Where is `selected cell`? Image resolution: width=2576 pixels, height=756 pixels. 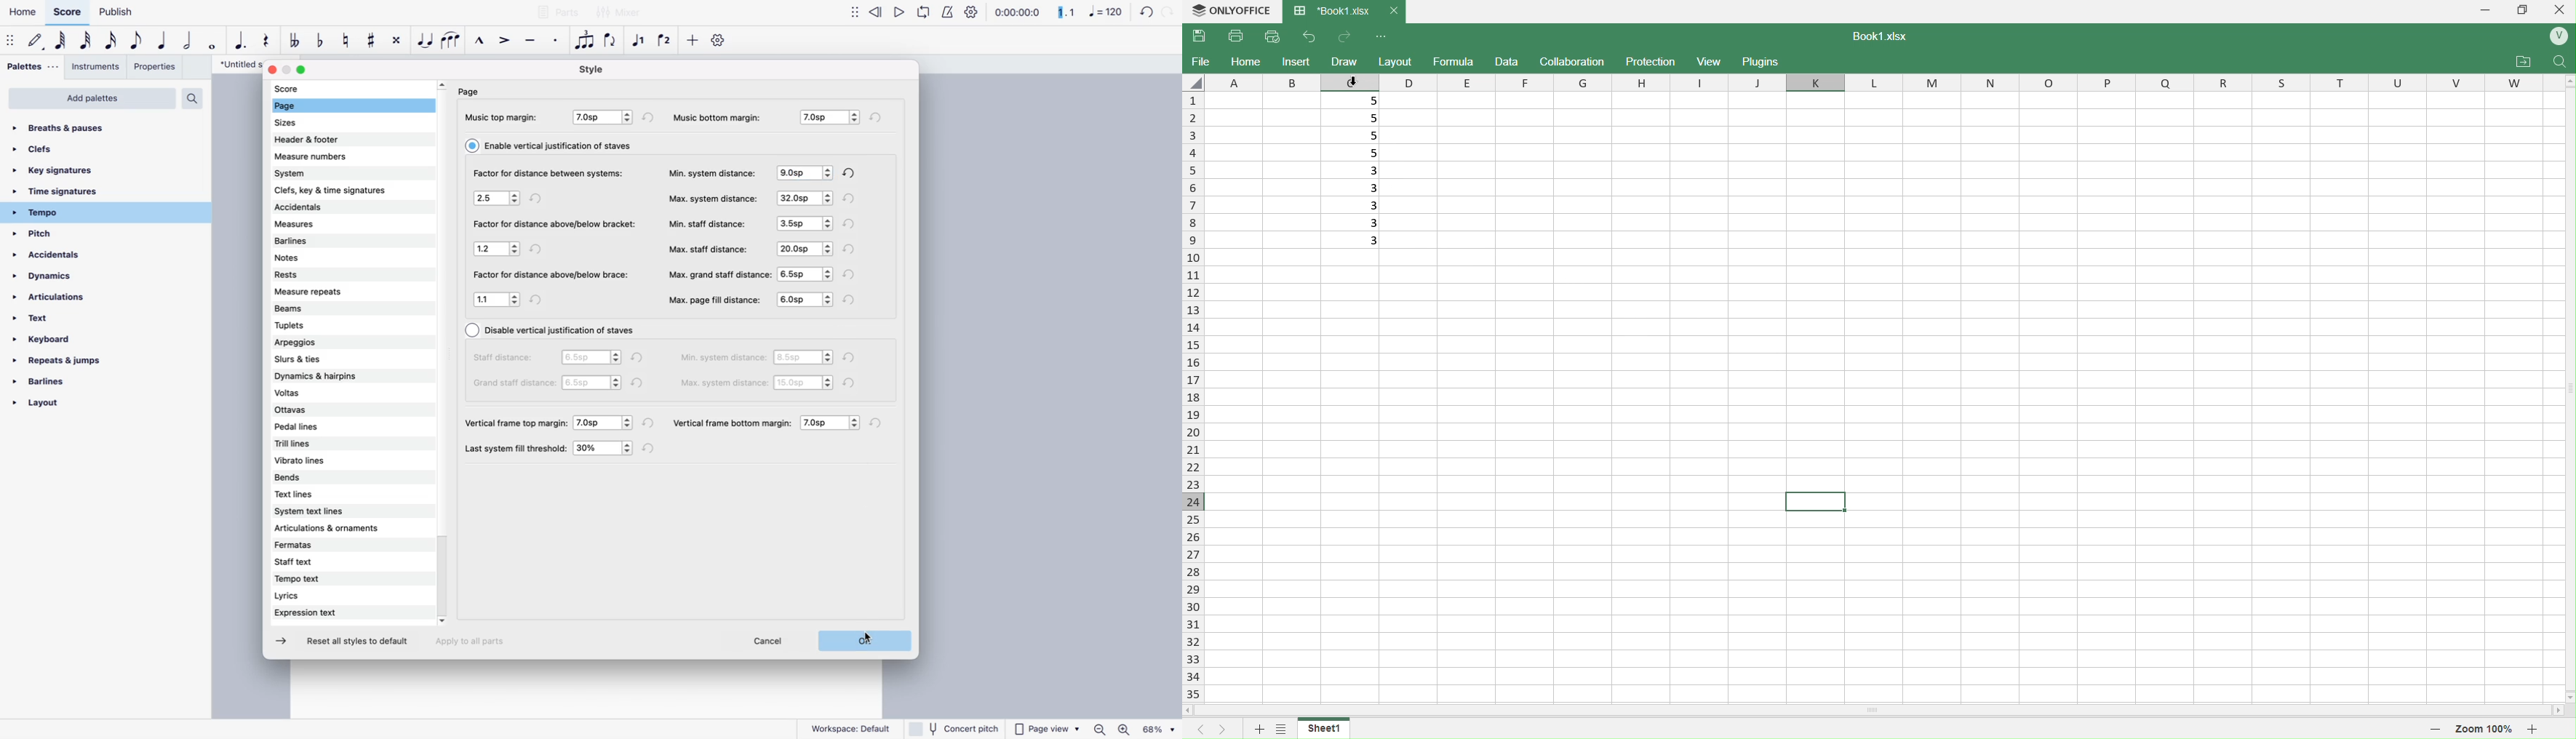 selected cell is located at coordinates (1817, 501).